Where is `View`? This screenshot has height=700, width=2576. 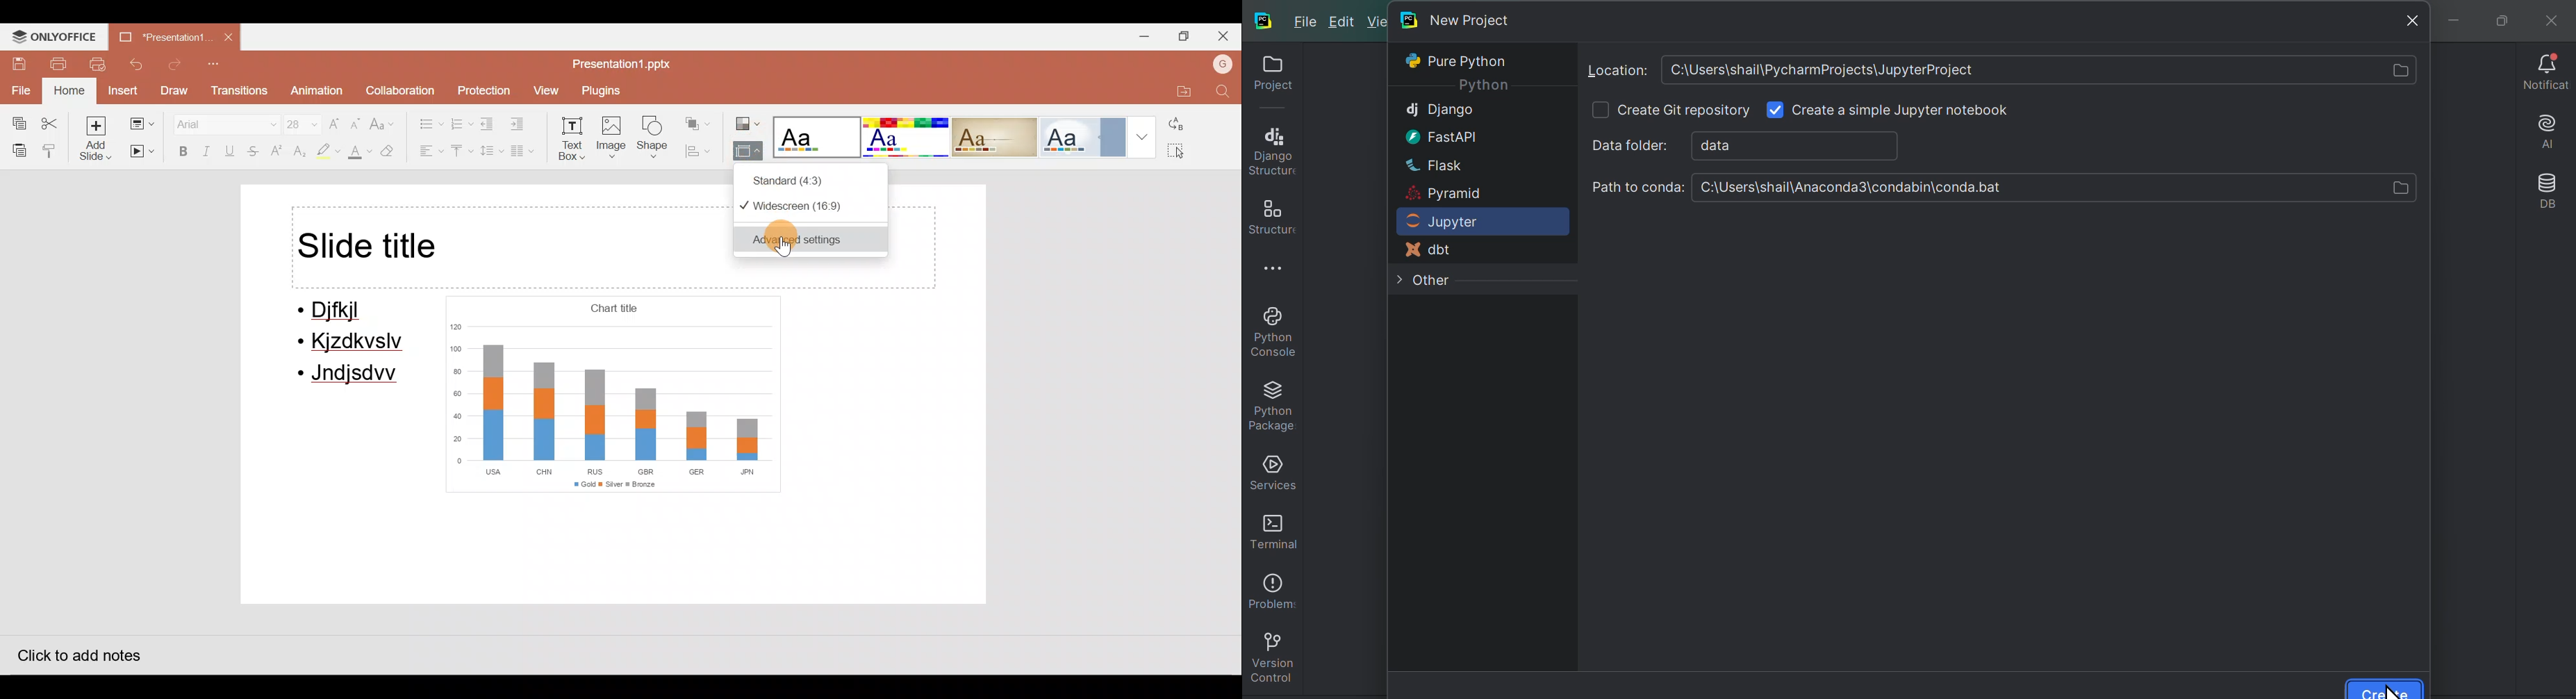 View is located at coordinates (545, 91).